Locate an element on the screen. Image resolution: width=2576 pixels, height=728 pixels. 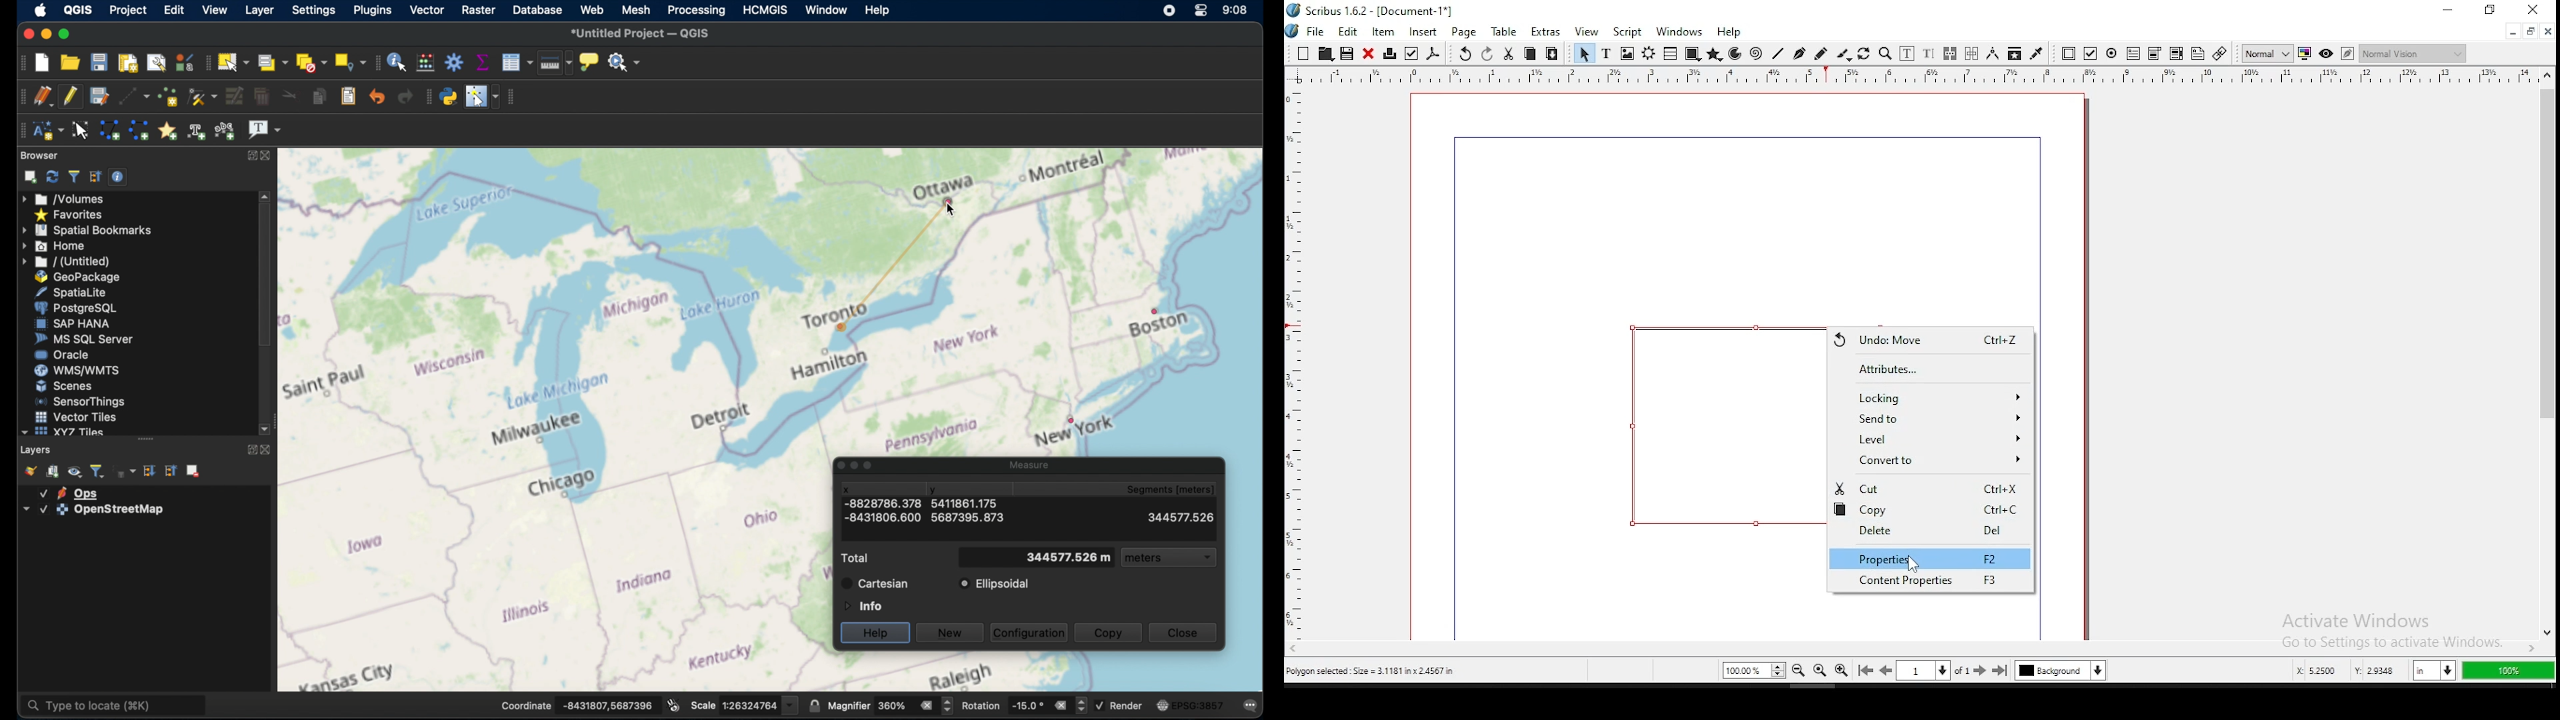
insert is located at coordinates (1424, 32).